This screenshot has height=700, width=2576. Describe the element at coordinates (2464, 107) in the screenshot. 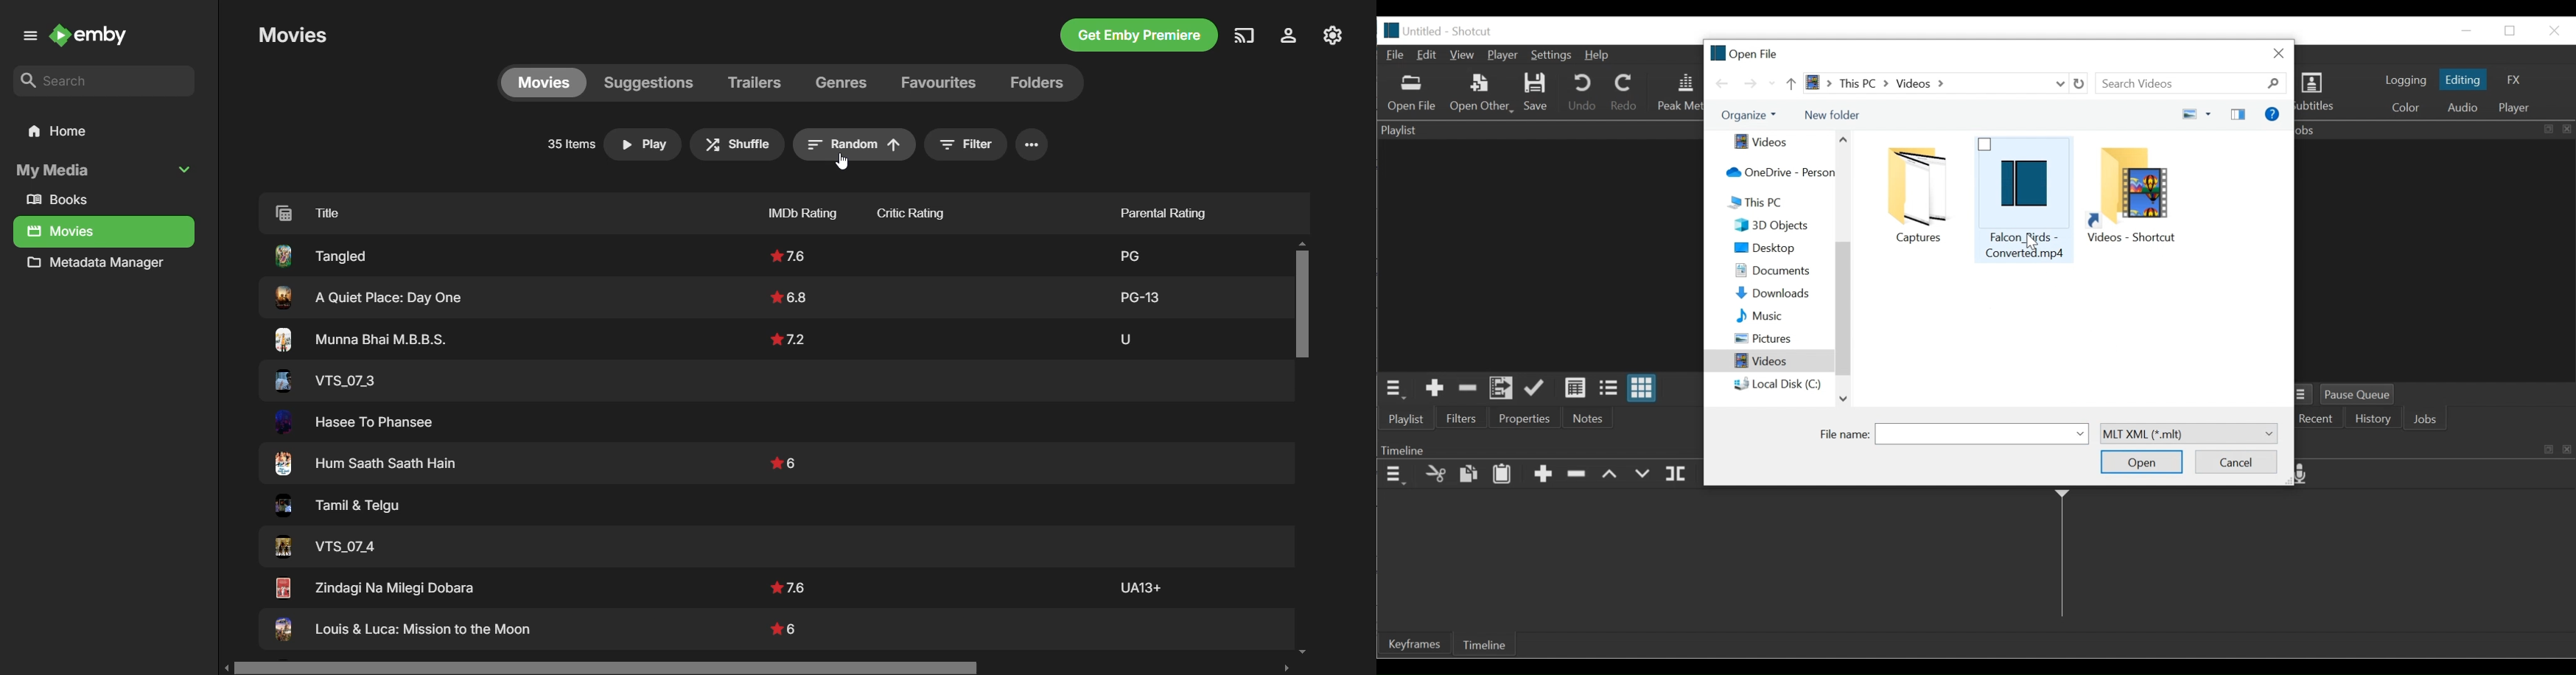

I see `Audio` at that location.